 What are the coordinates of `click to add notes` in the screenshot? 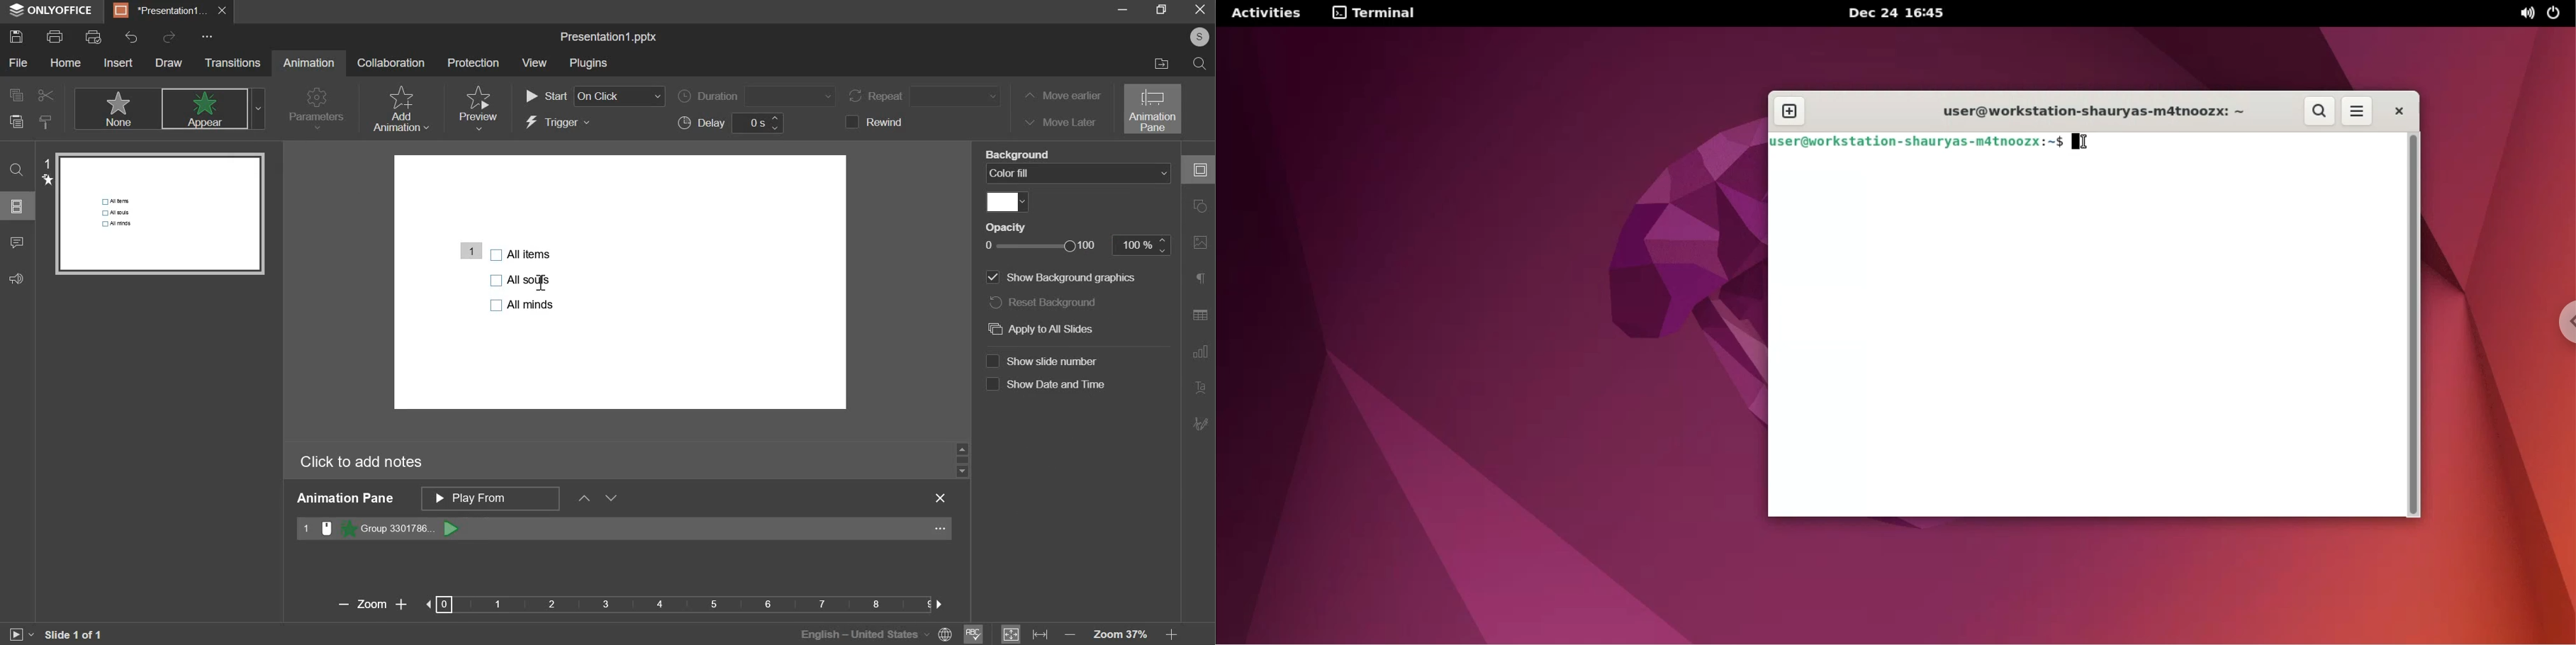 It's located at (361, 462).